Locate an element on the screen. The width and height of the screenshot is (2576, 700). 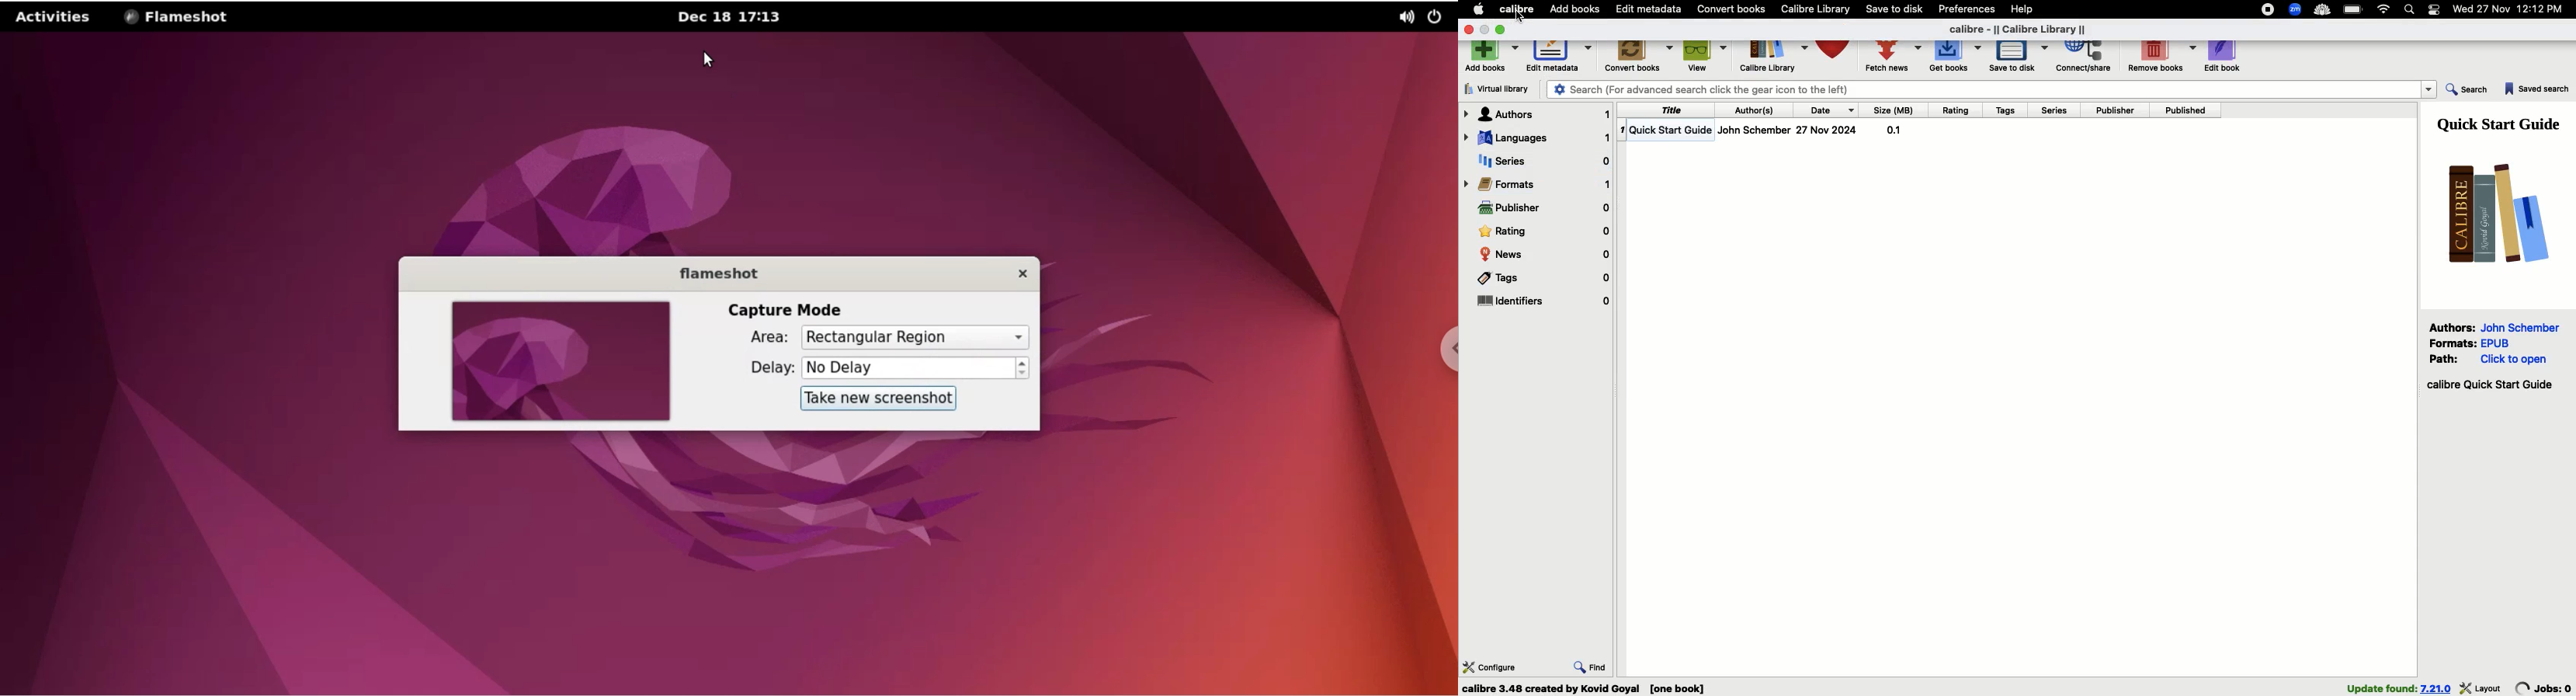
Authors is located at coordinates (1755, 110).